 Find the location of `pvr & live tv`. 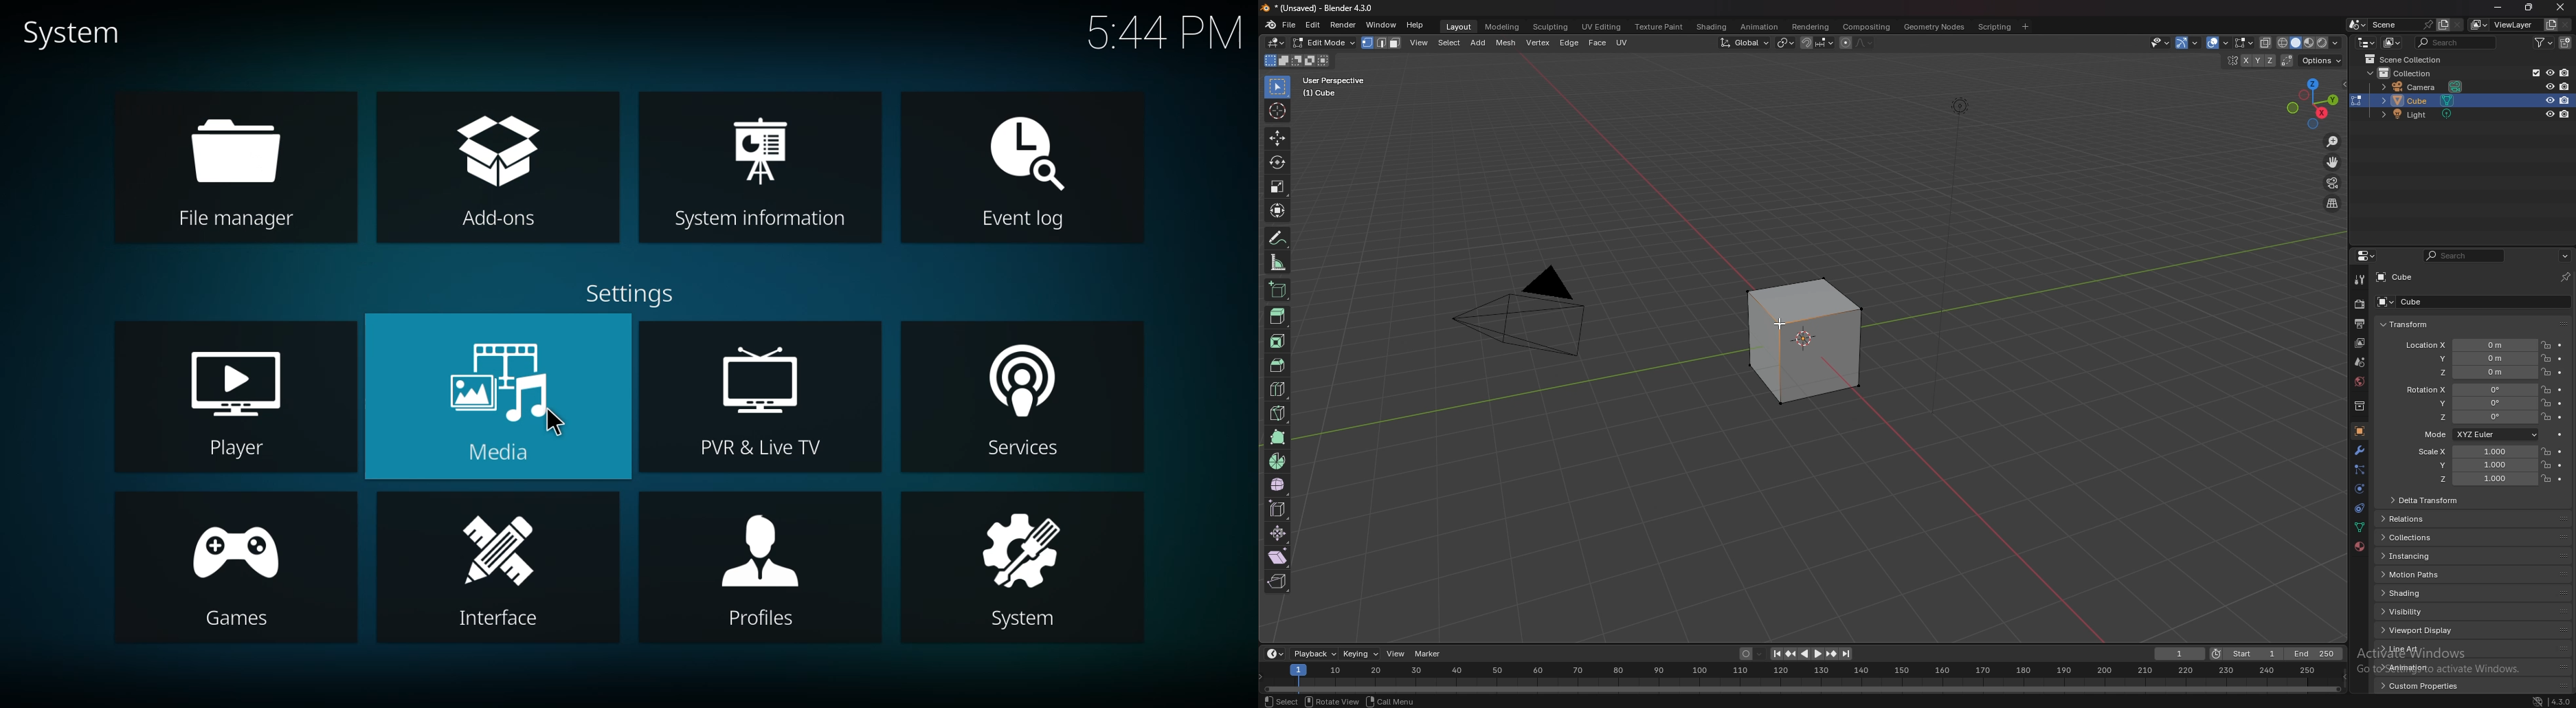

pvr & live tv is located at coordinates (764, 378).